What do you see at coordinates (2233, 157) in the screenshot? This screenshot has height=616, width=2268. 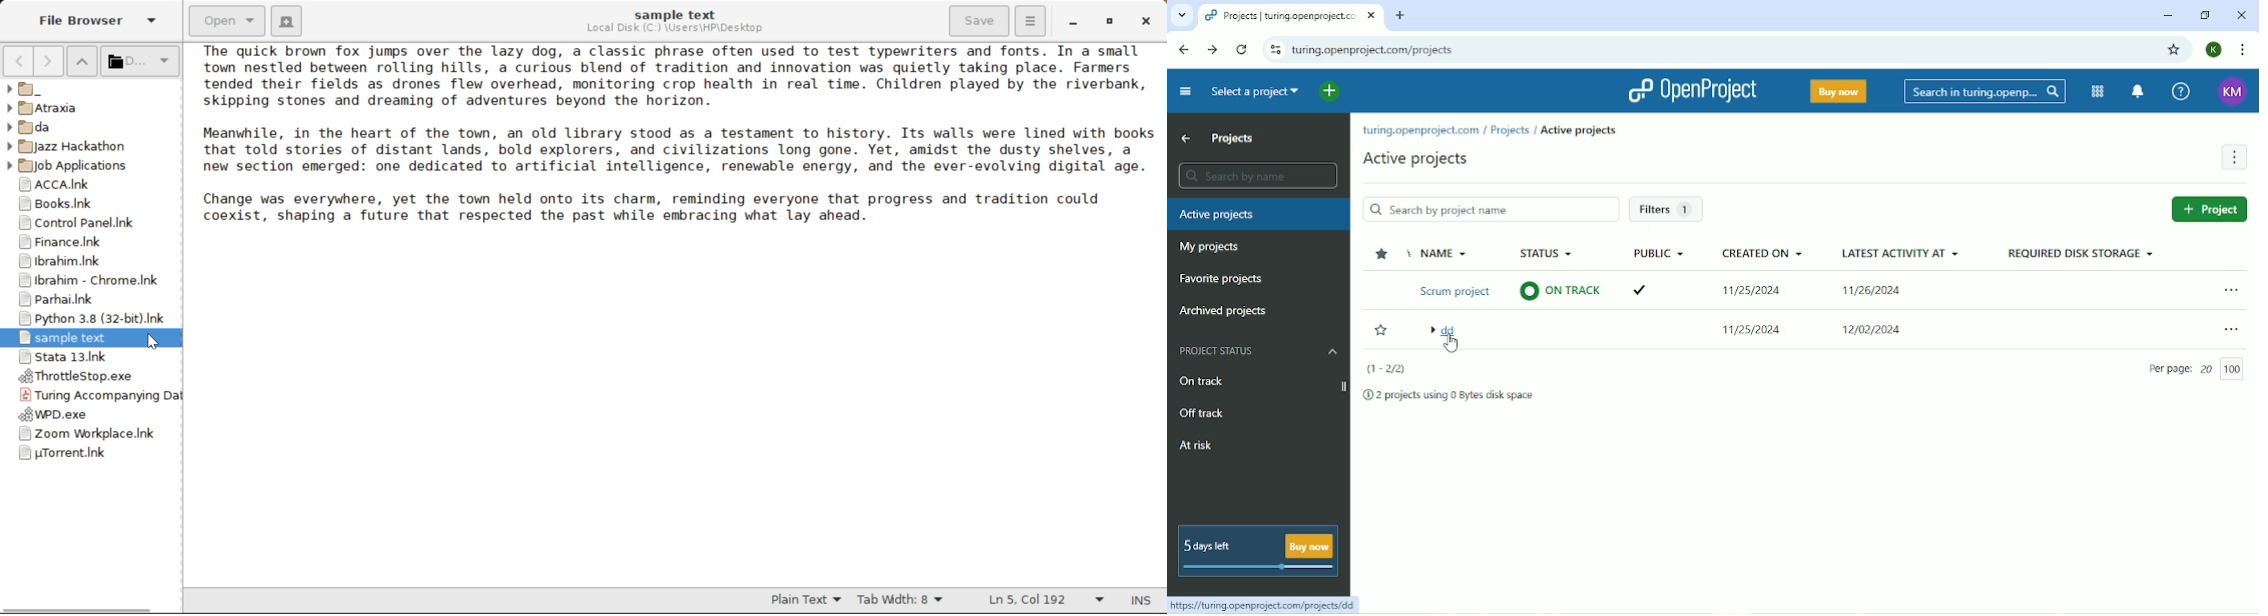 I see `More` at bounding box center [2233, 157].